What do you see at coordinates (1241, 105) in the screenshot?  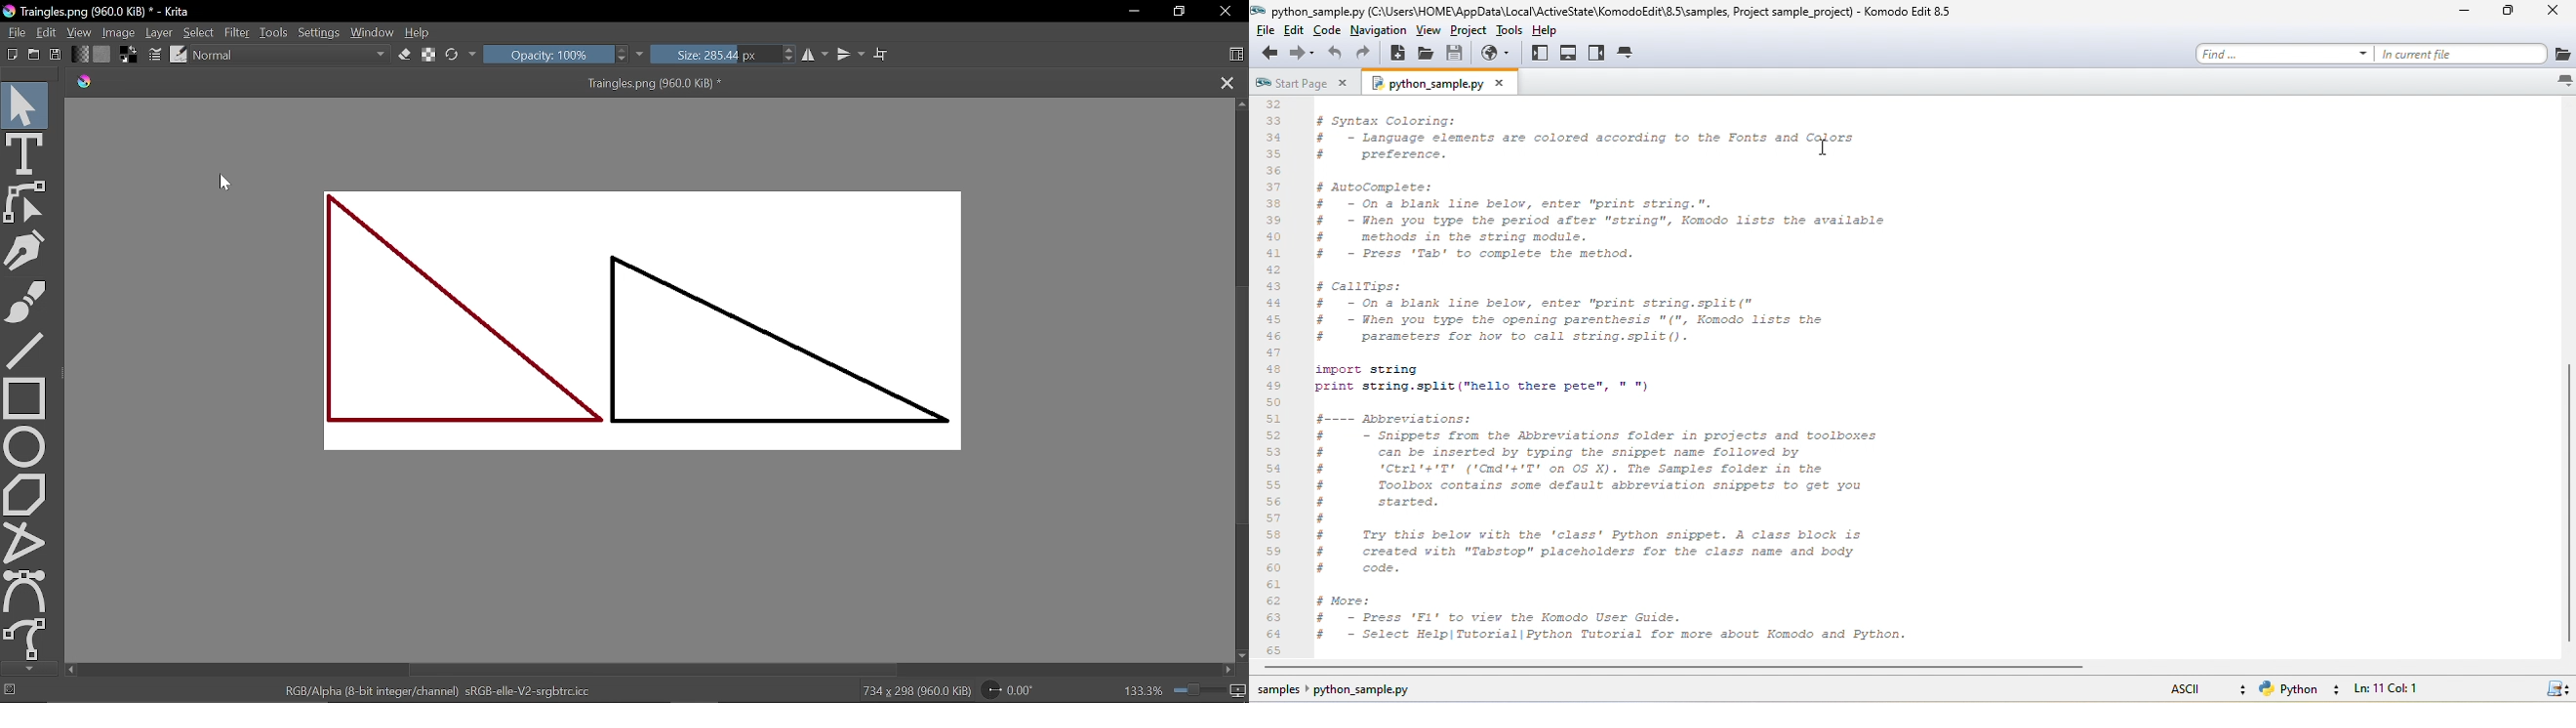 I see `Move up` at bounding box center [1241, 105].